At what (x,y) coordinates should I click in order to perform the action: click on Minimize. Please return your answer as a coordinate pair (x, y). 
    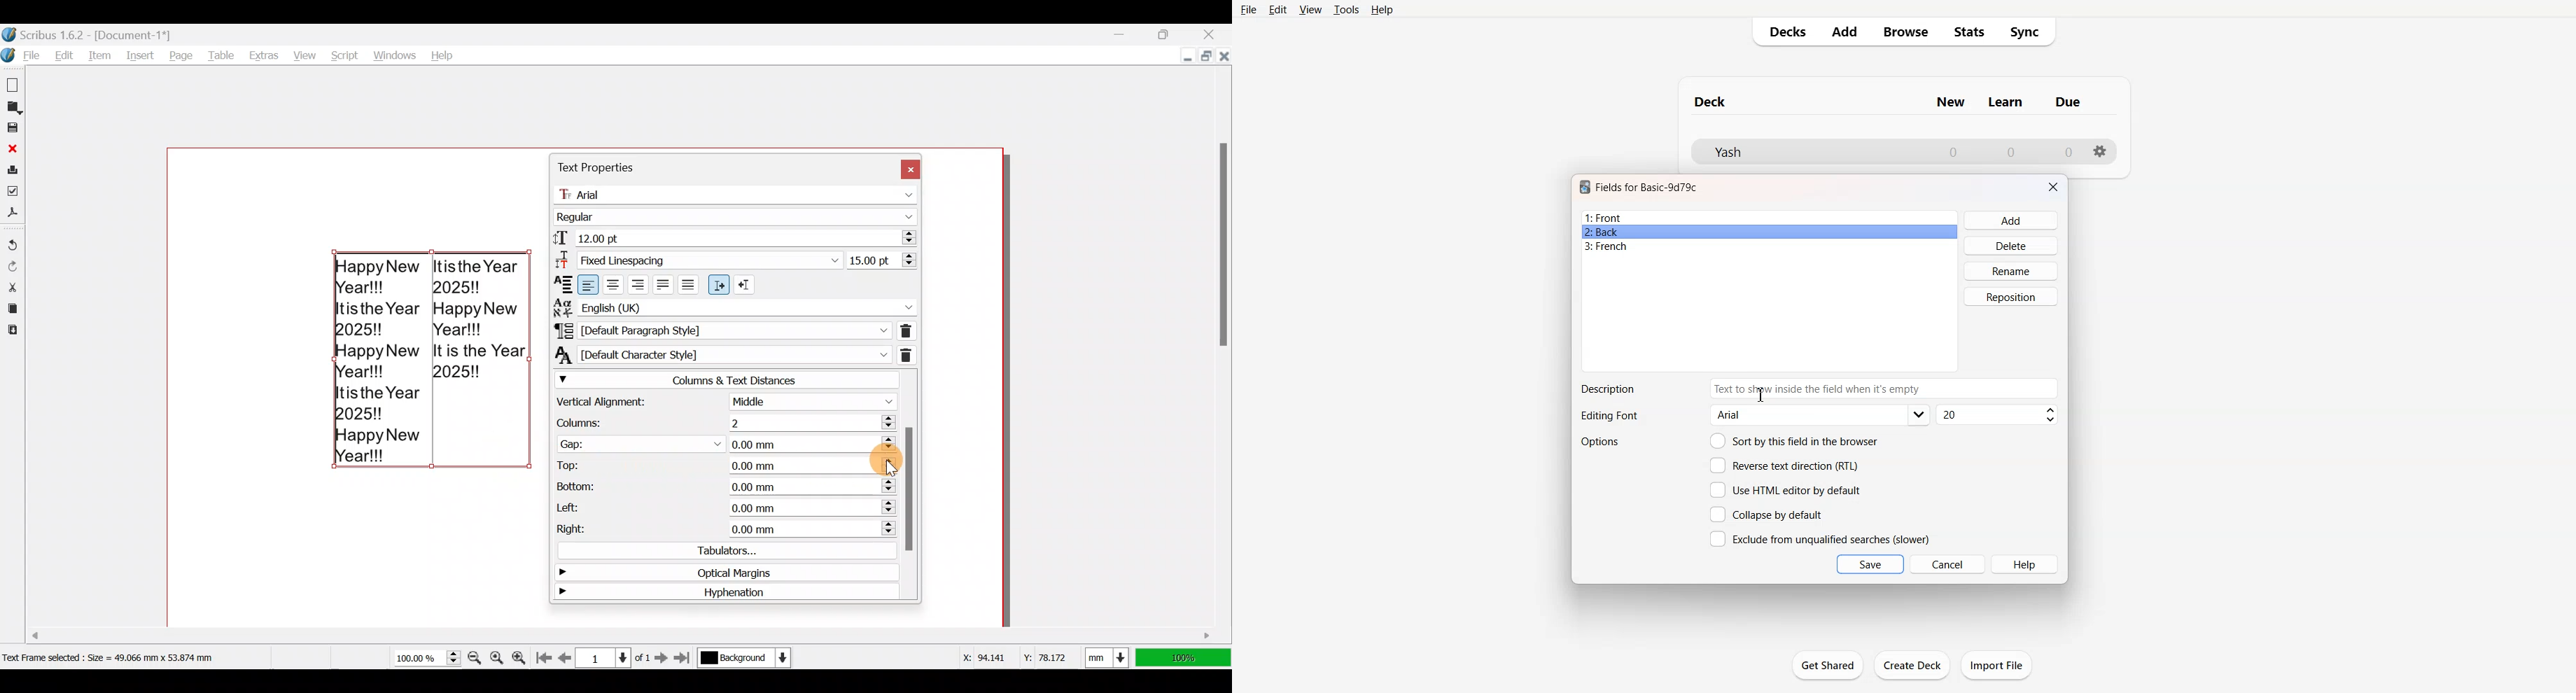
    Looking at the image, I should click on (1124, 34).